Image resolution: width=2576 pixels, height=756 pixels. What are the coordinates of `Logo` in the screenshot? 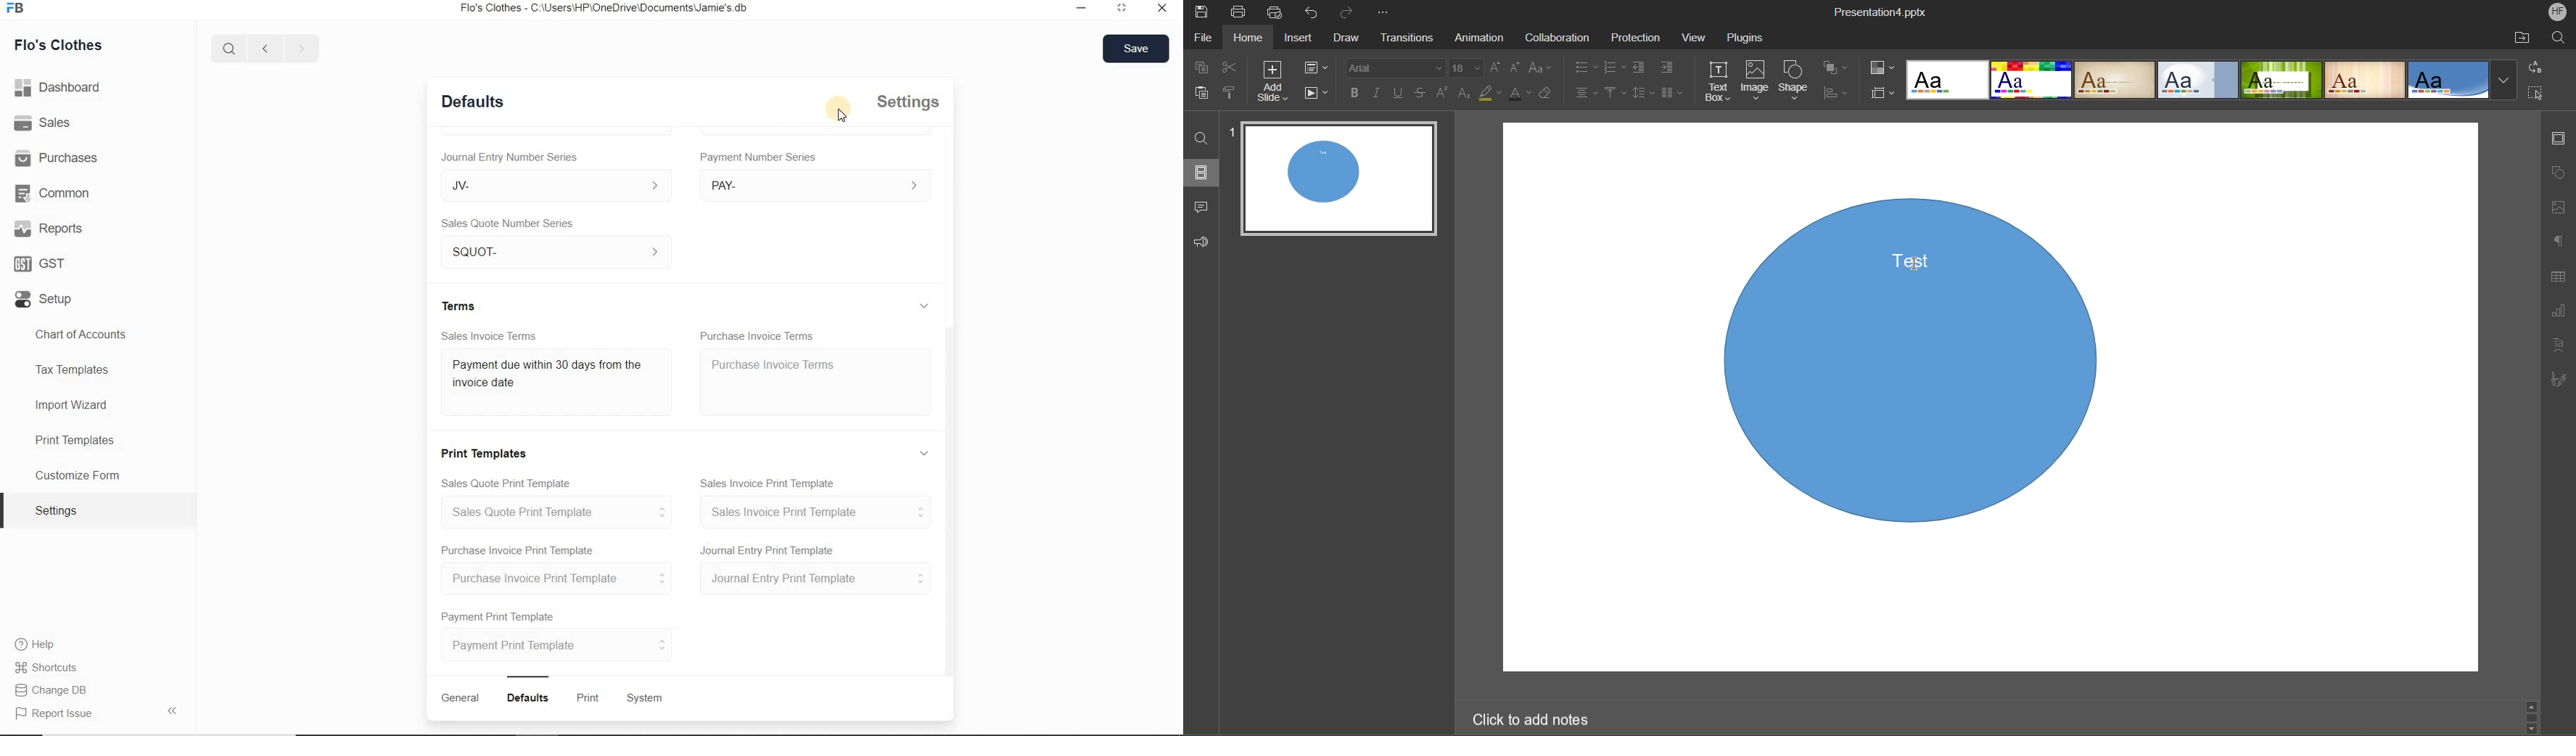 It's located at (17, 8).